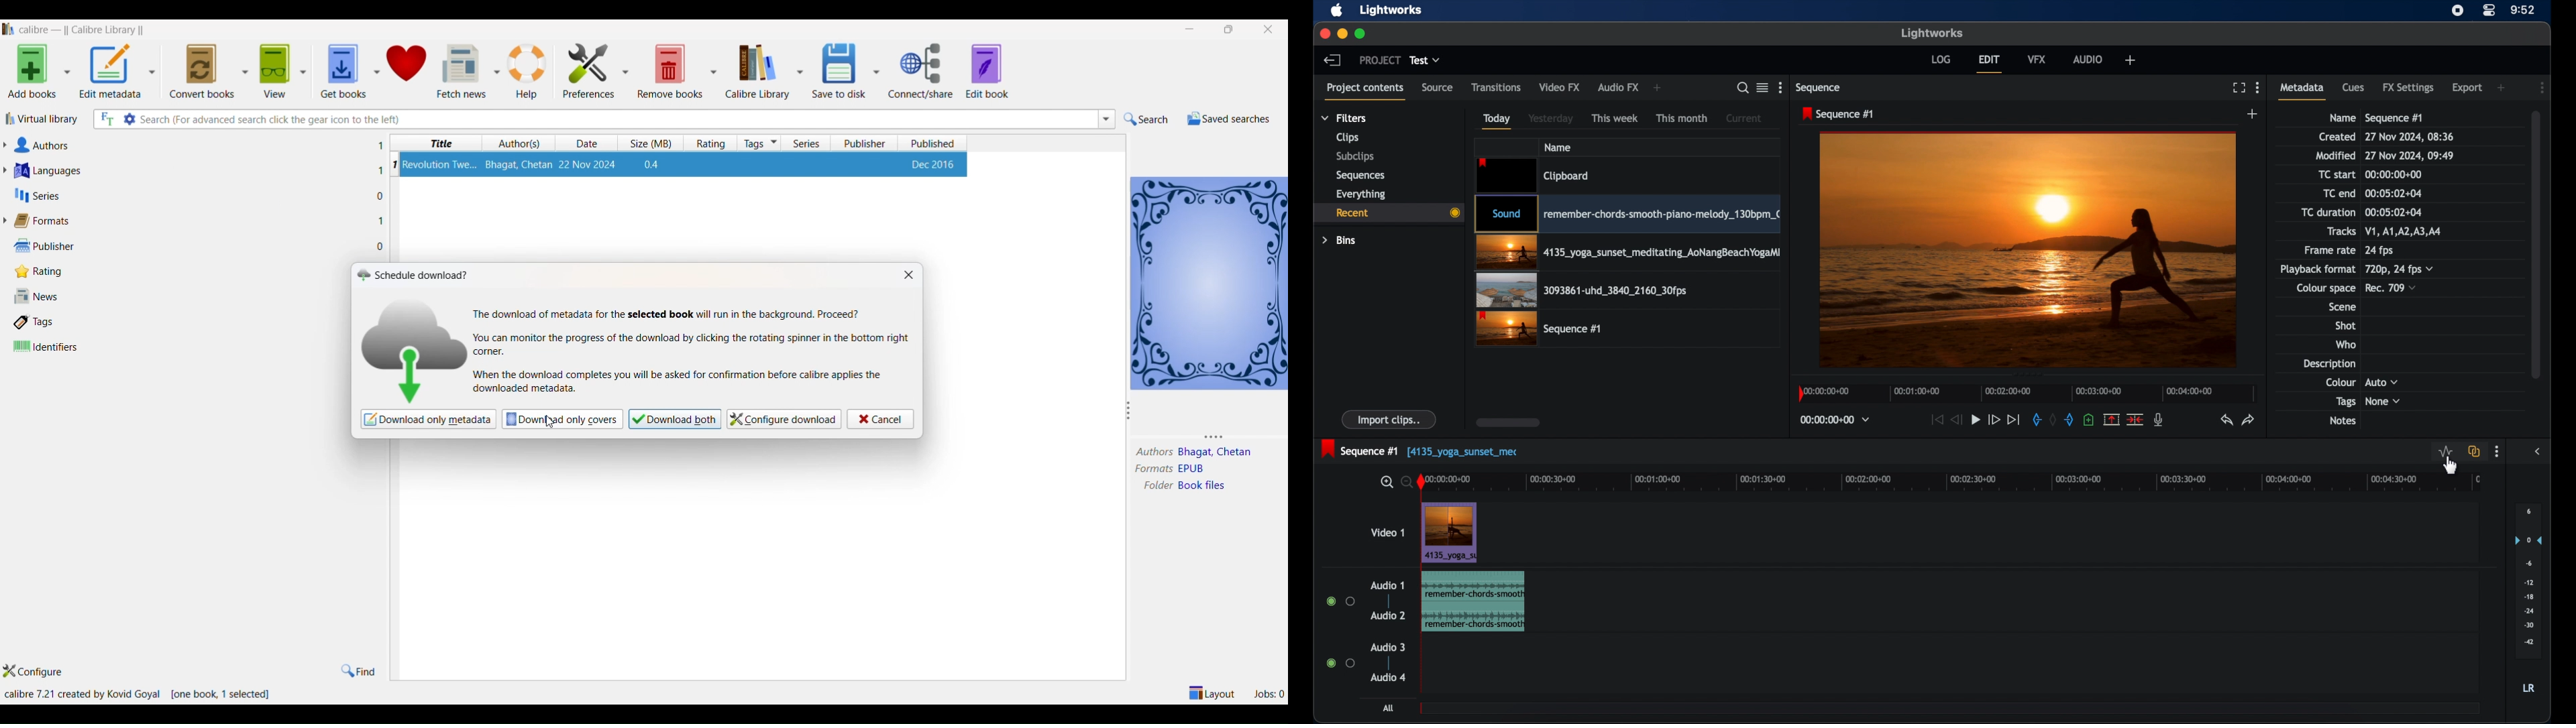  Describe the element at coordinates (1227, 119) in the screenshot. I see `saved searches` at that location.